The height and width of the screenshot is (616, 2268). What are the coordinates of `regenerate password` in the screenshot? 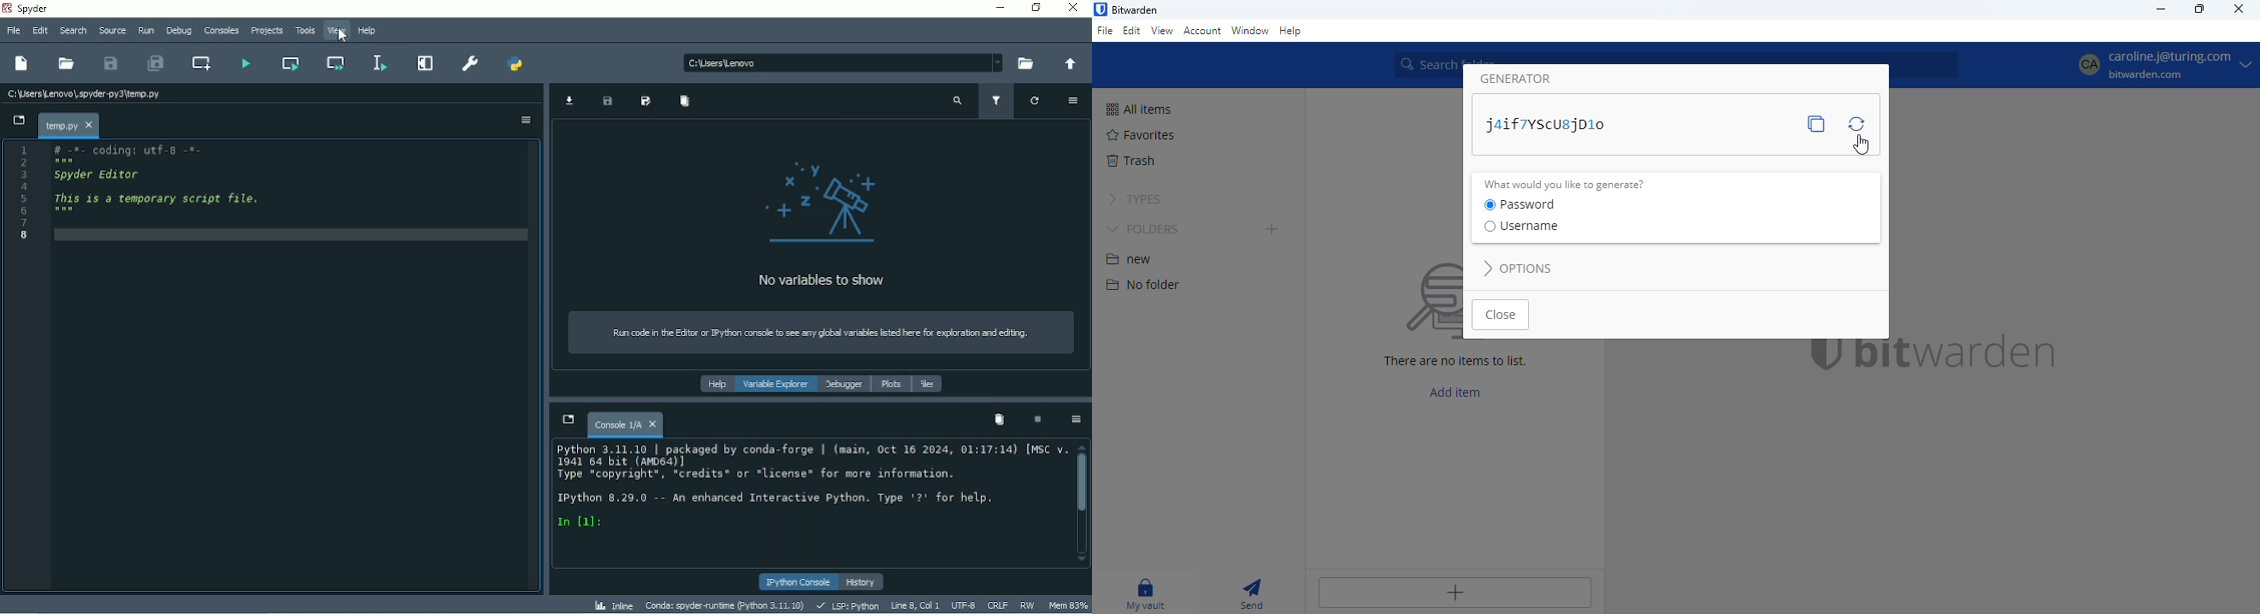 It's located at (1857, 123).